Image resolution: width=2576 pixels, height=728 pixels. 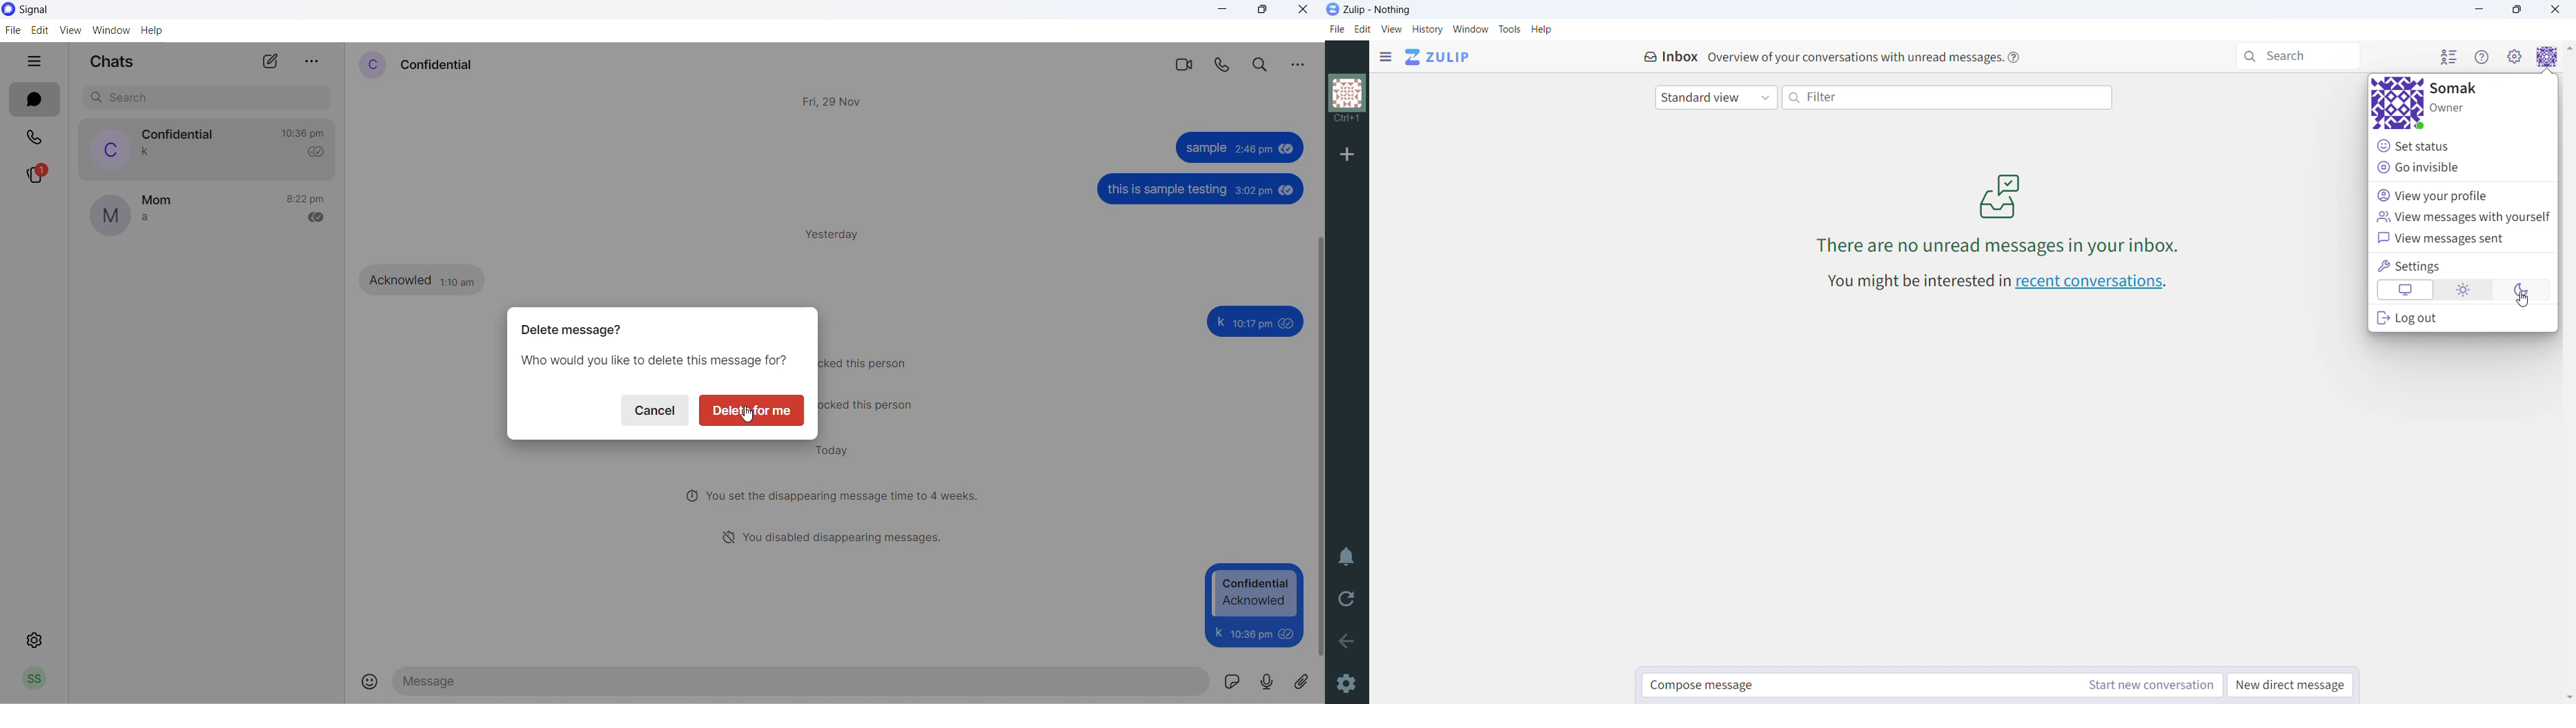 I want to click on dark theme, so click(x=2523, y=289).